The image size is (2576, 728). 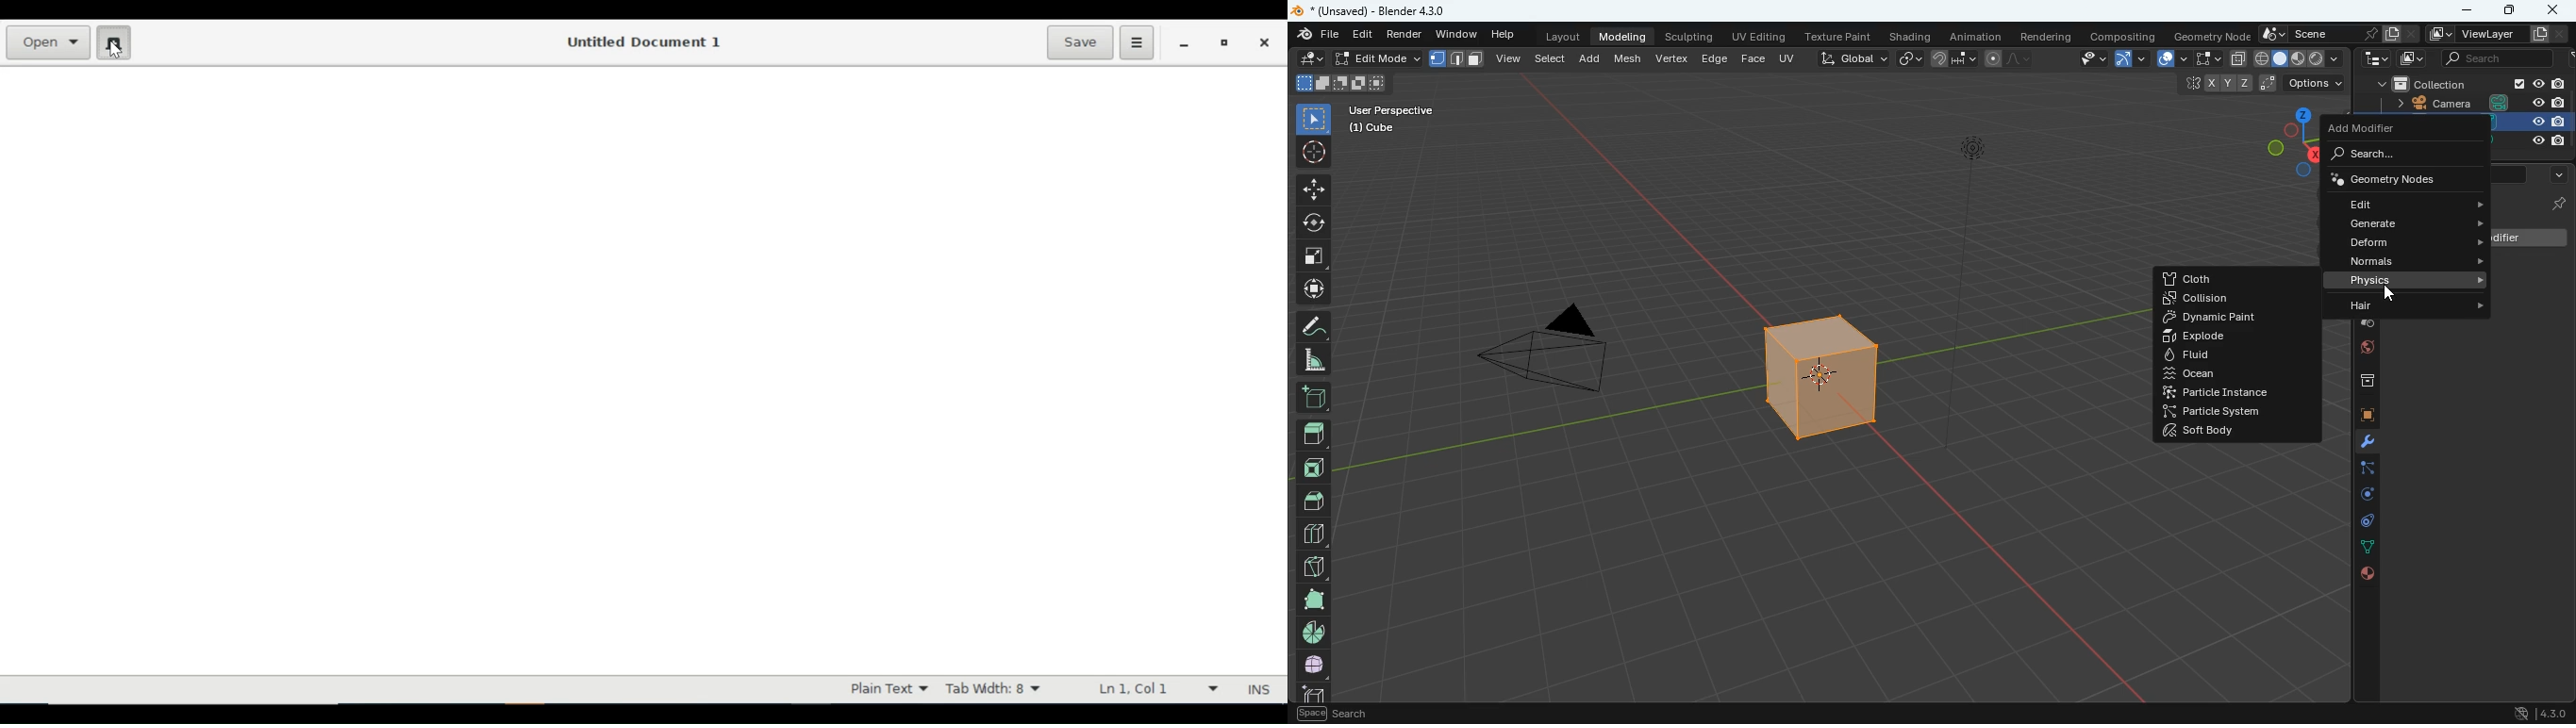 What do you see at coordinates (1312, 468) in the screenshot?
I see `front` at bounding box center [1312, 468].